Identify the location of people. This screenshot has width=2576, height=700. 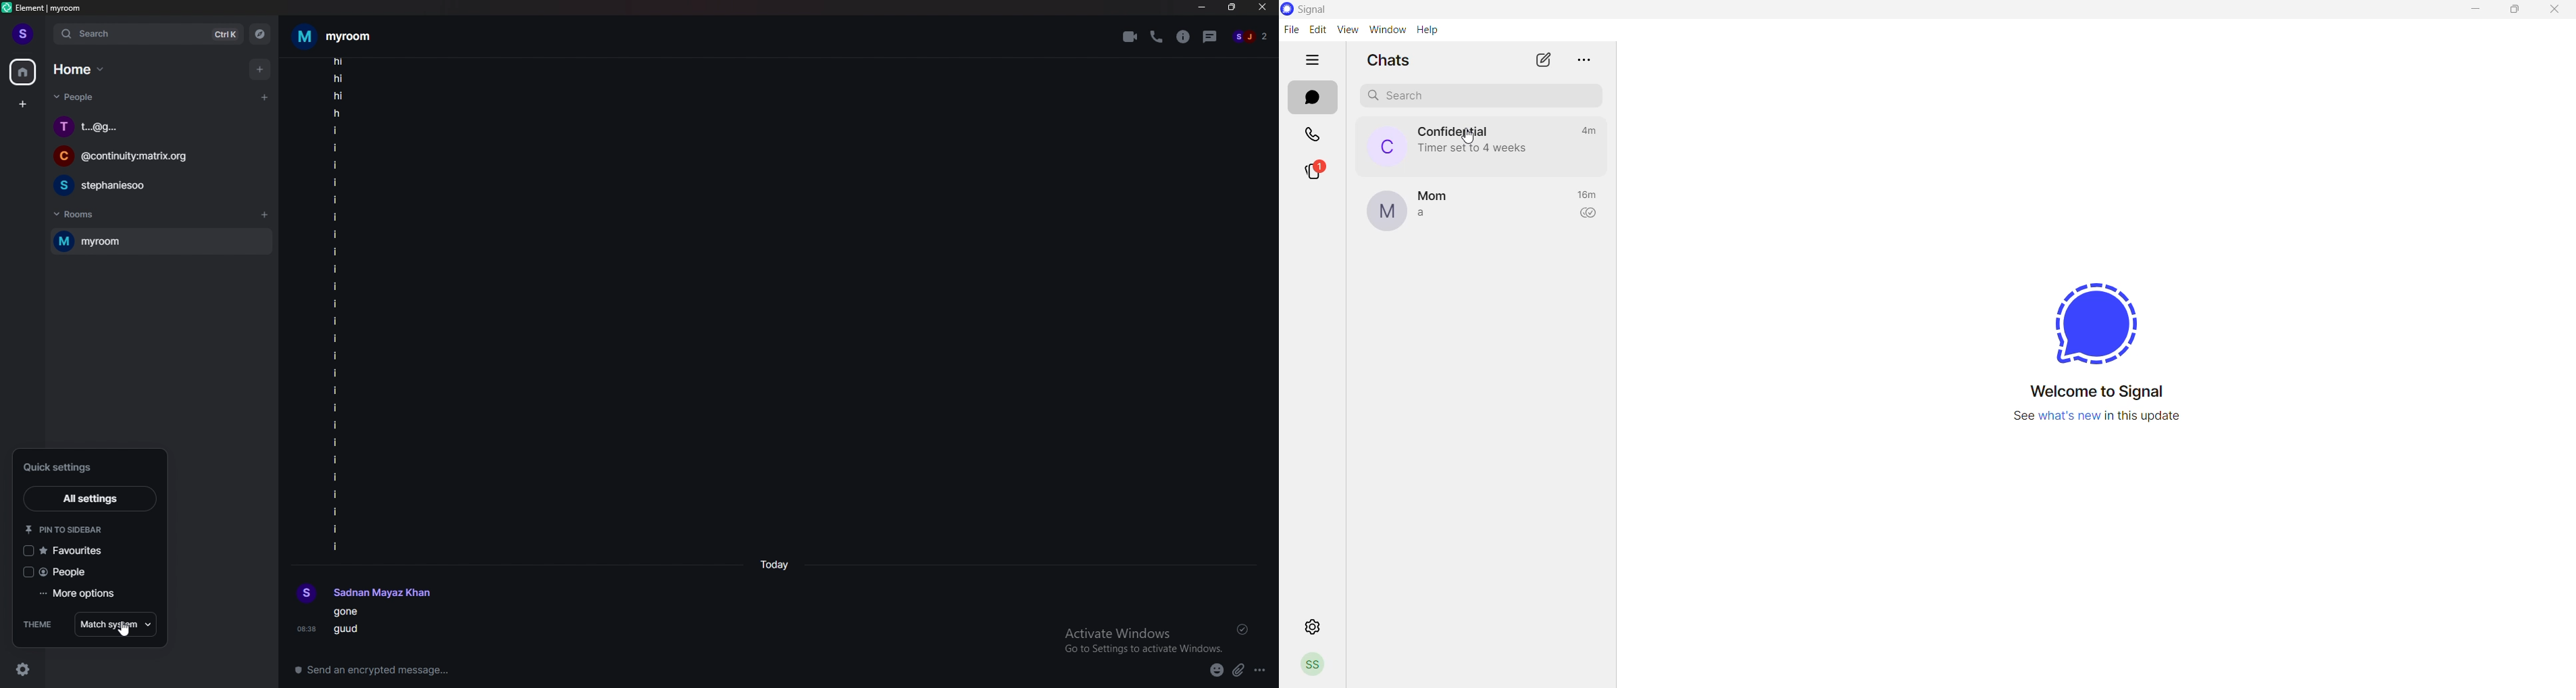
(1250, 36).